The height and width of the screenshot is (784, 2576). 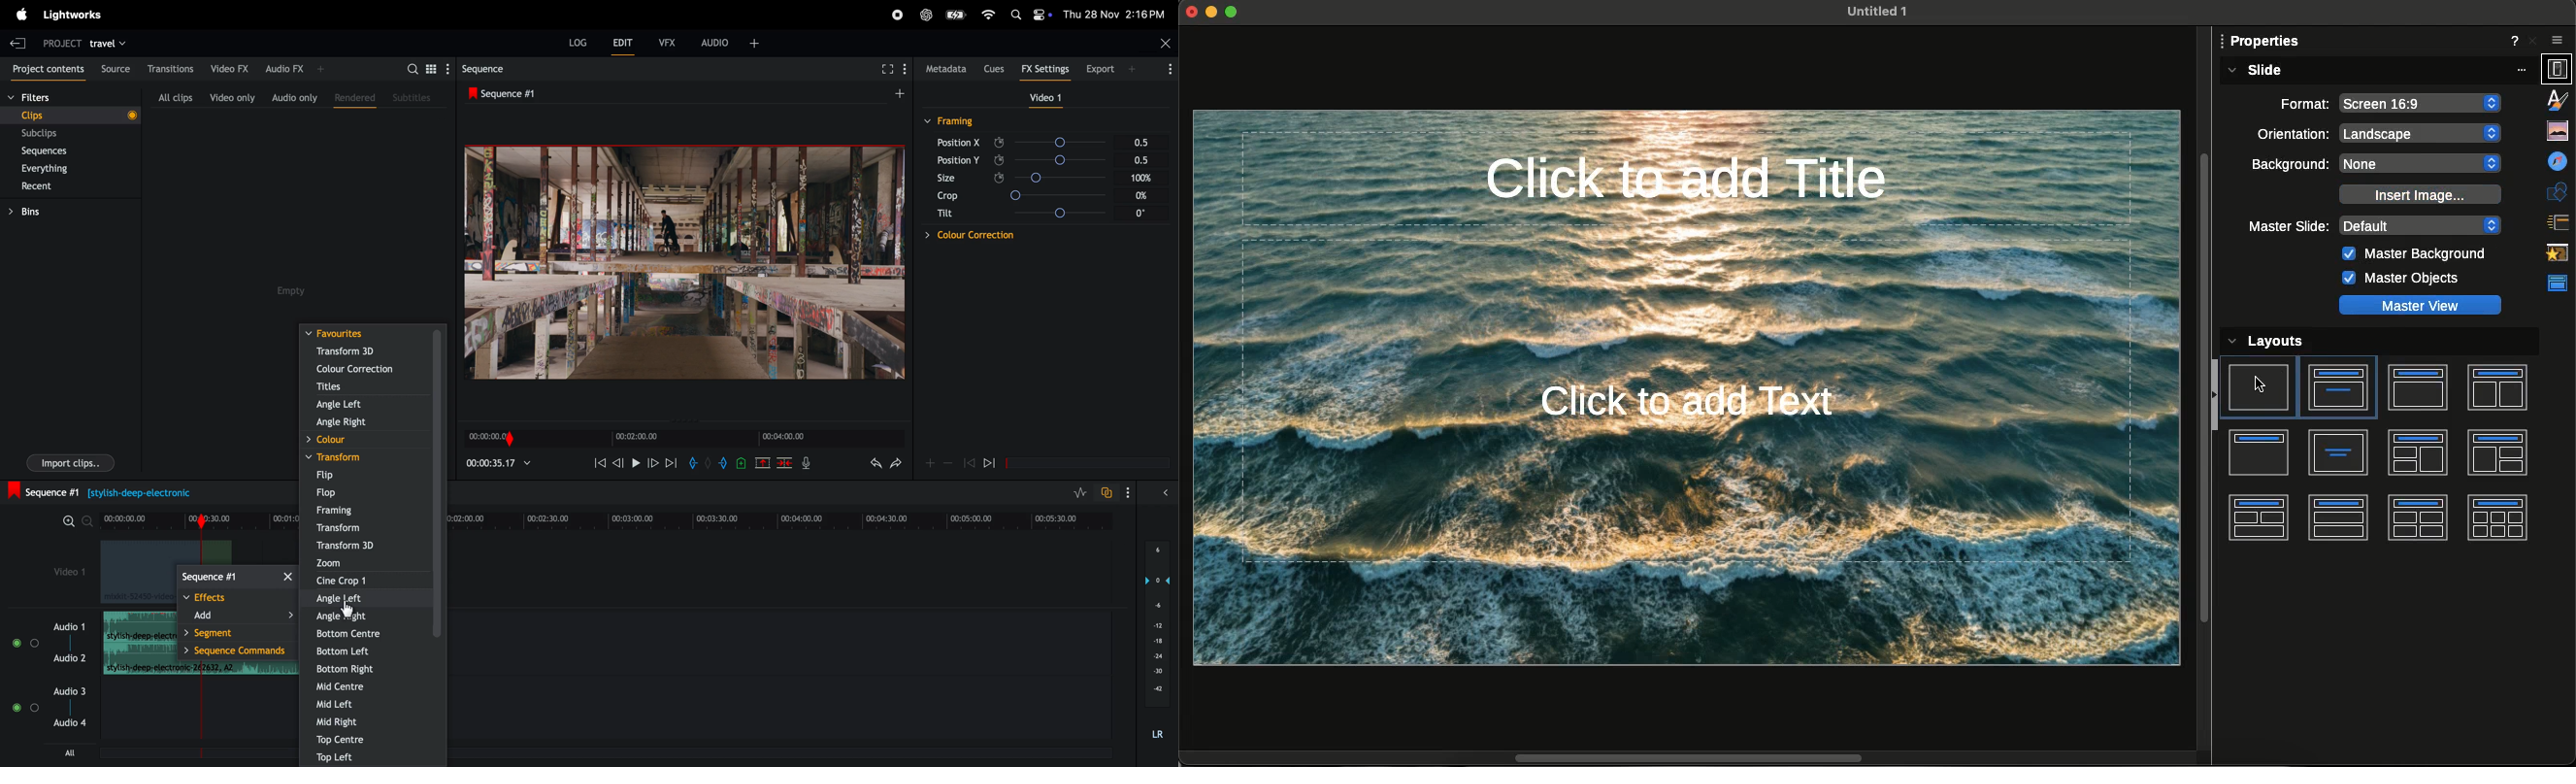 What do you see at coordinates (375, 740) in the screenshot?
I see `top centre` at bounding box center [375, 740].